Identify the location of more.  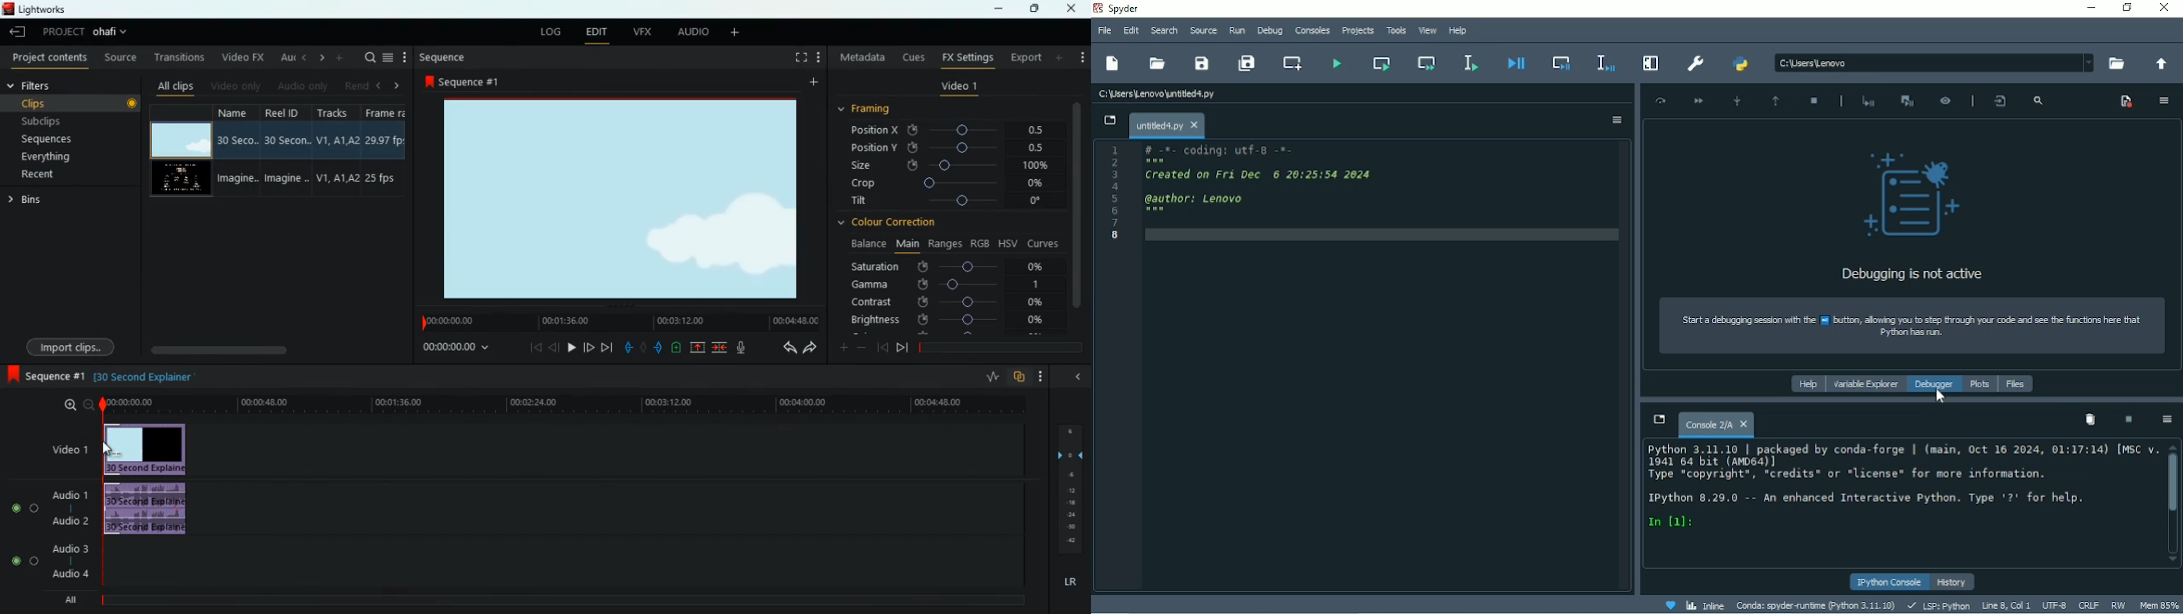
(1060, 57).